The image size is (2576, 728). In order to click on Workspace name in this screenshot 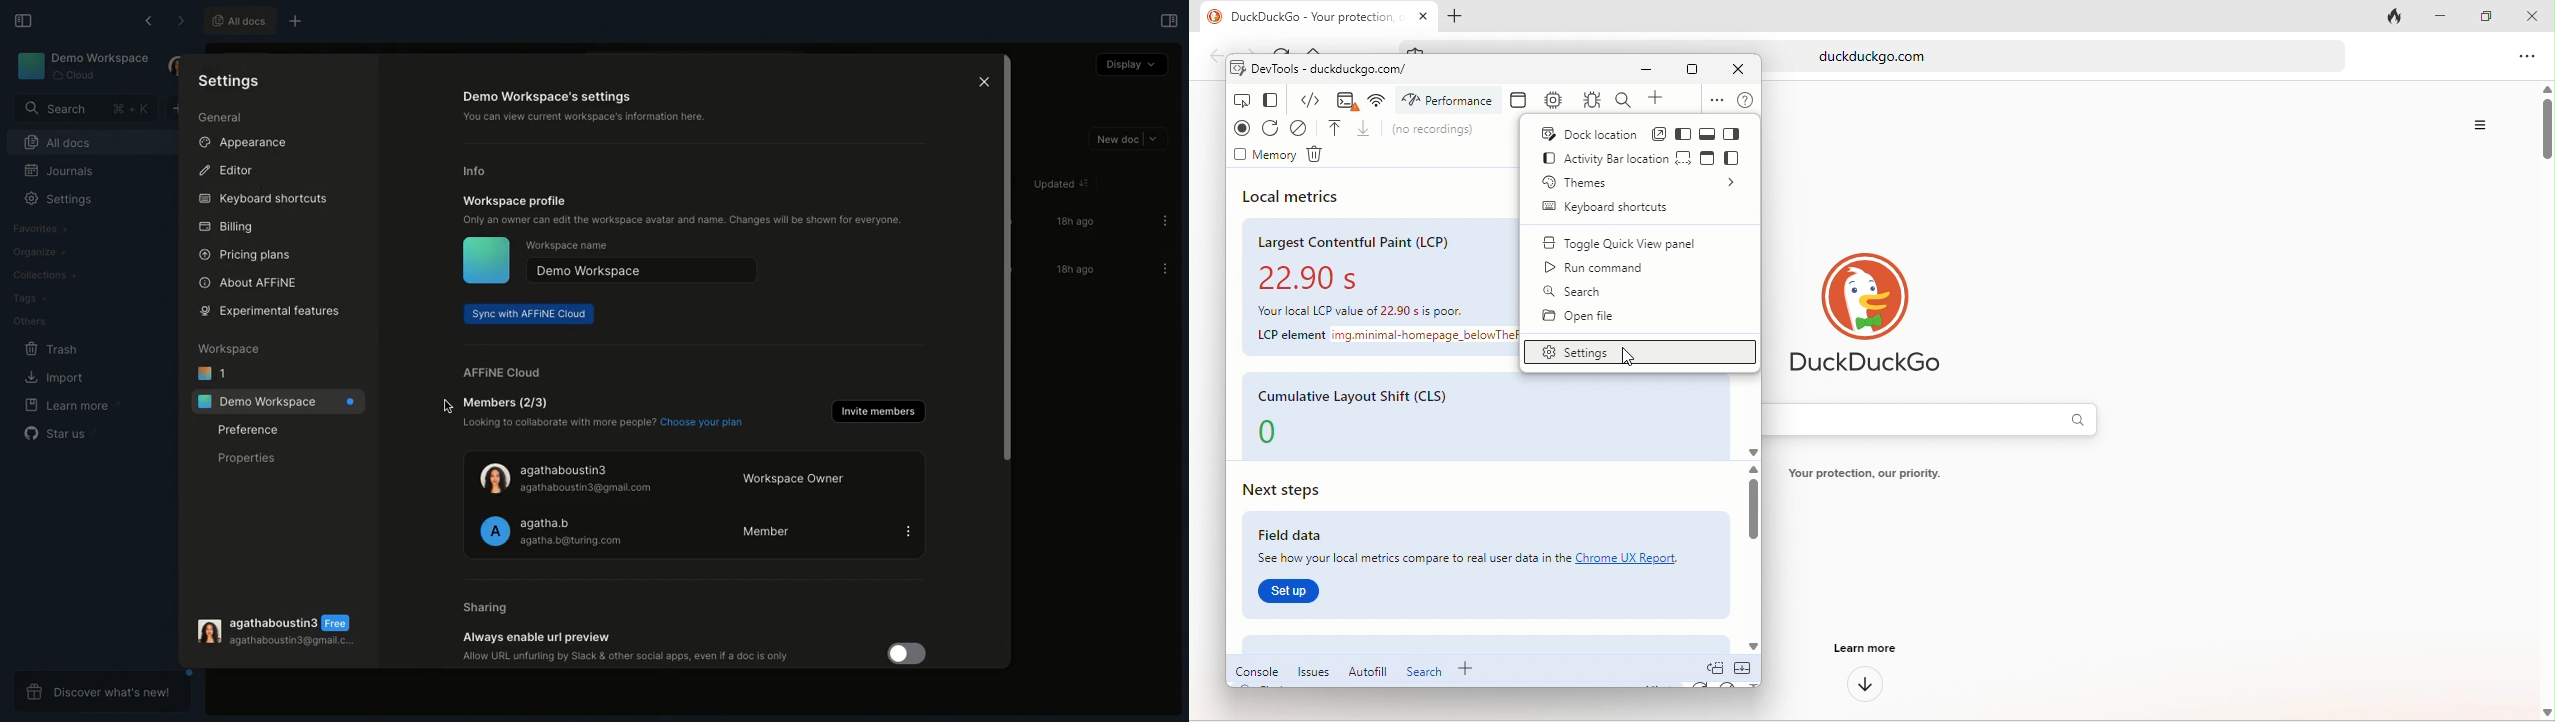, I will do `click(580, 245)`.